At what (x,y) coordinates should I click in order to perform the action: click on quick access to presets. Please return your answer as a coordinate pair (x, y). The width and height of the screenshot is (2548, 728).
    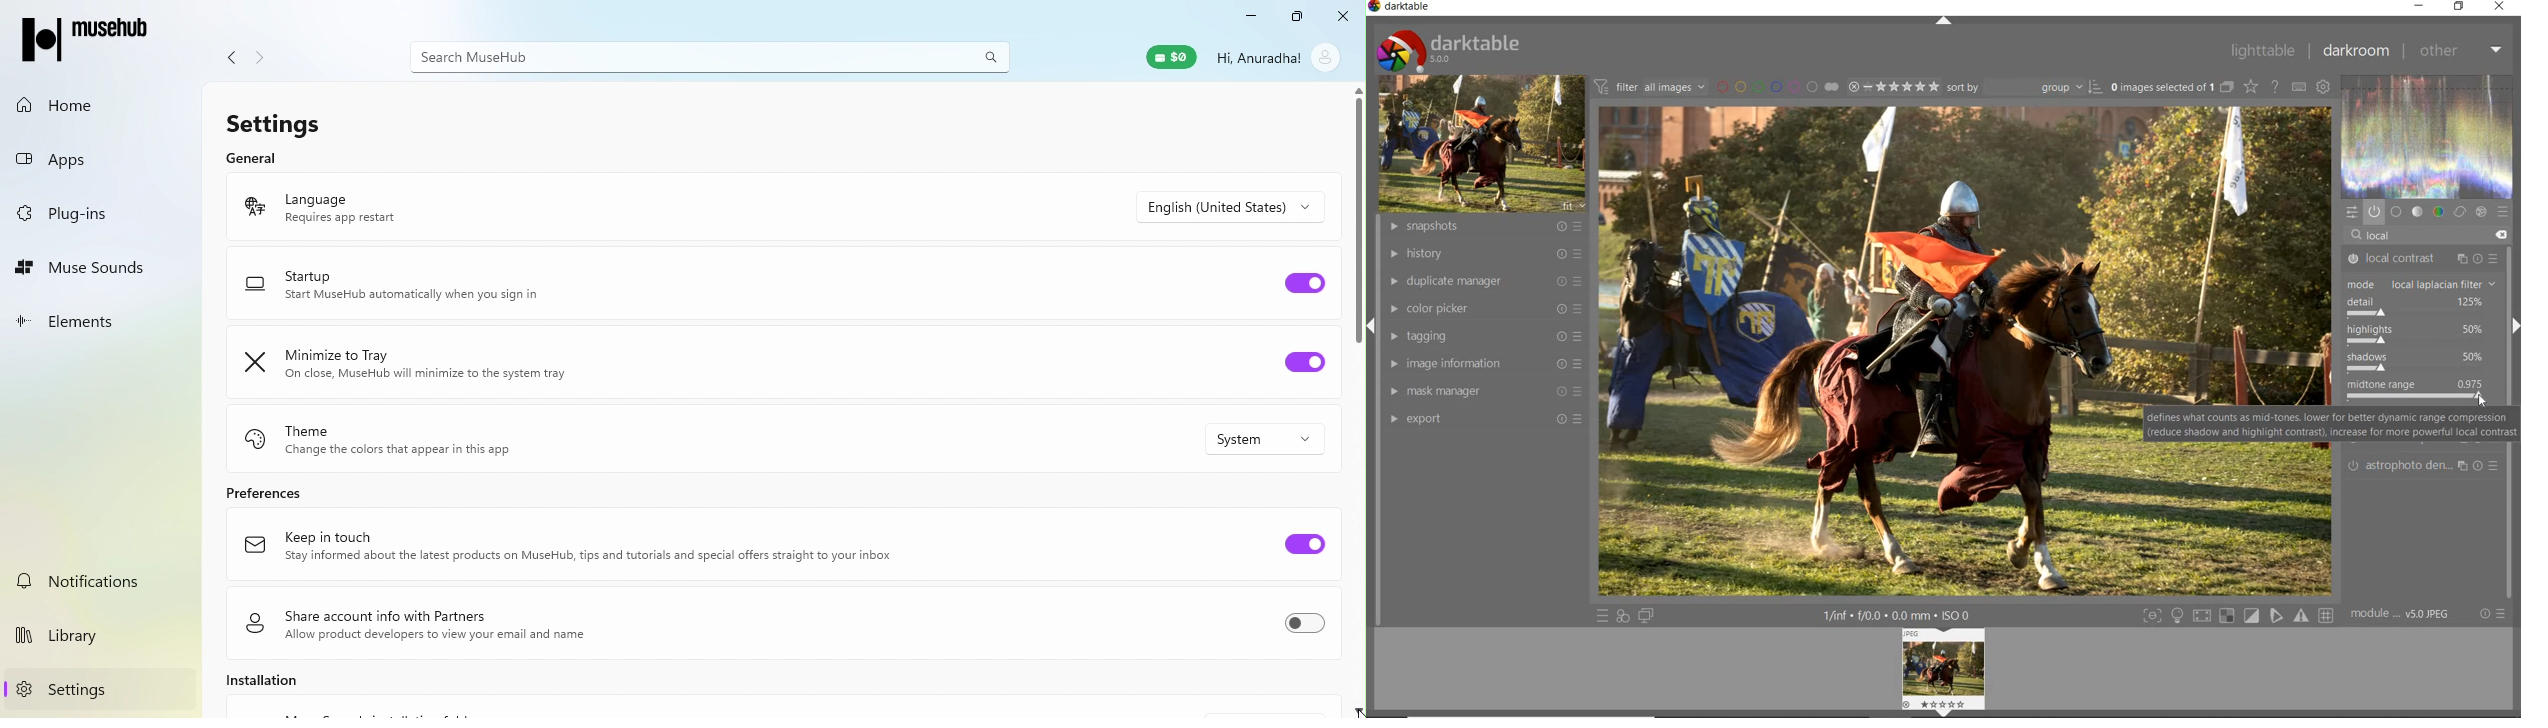
    Looking at the image, I should click on (1603, 616).